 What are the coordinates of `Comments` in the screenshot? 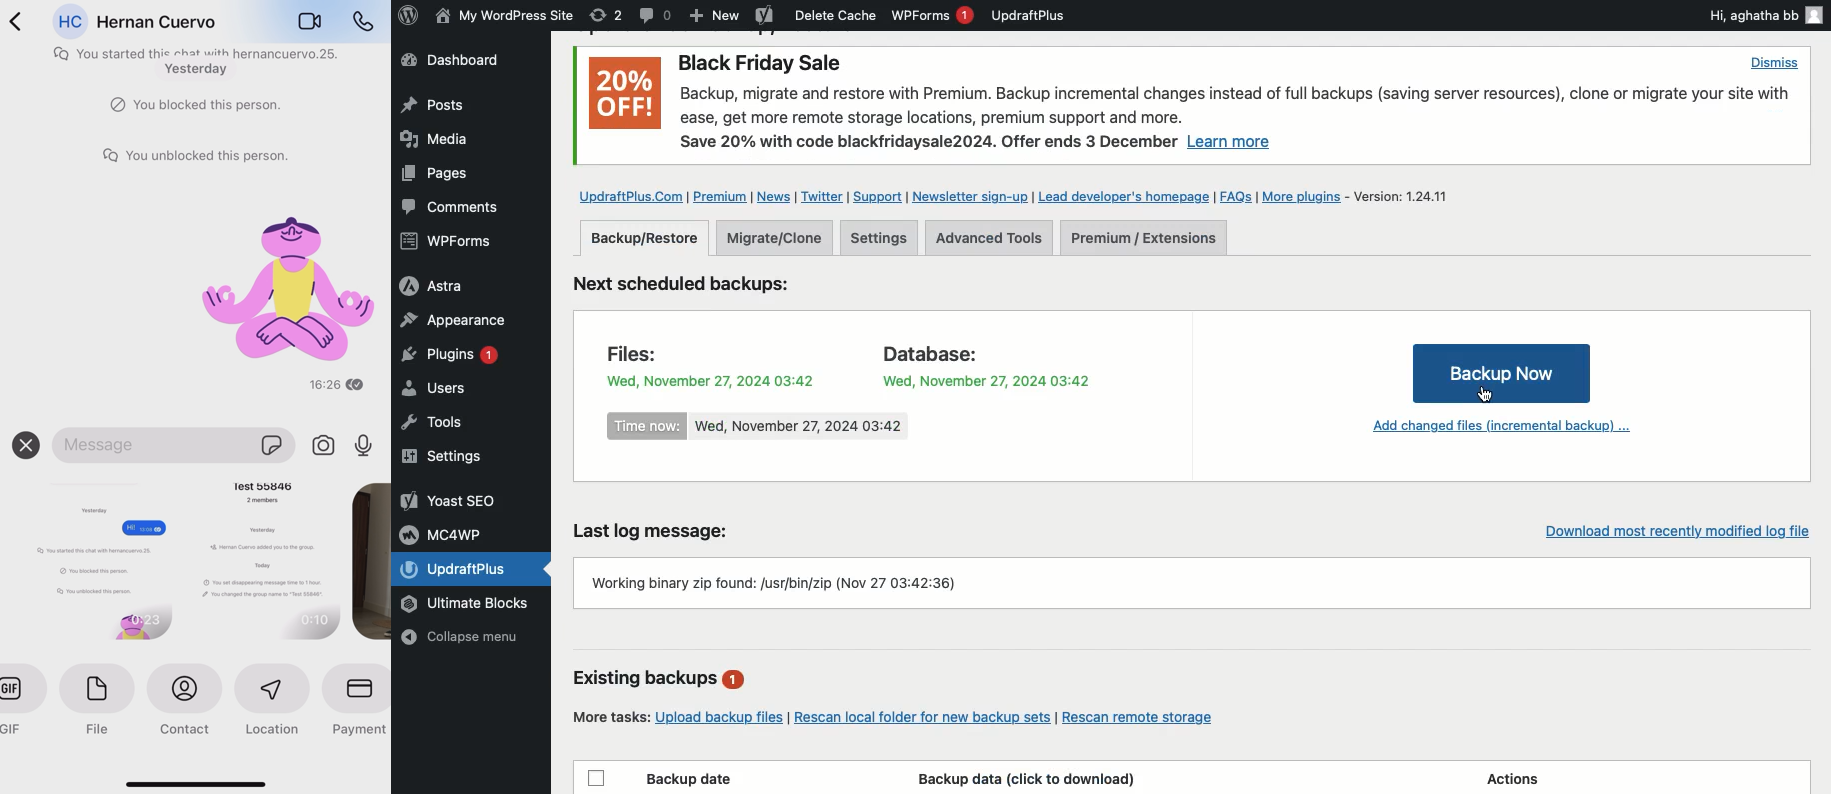 It's located at (453, 208).